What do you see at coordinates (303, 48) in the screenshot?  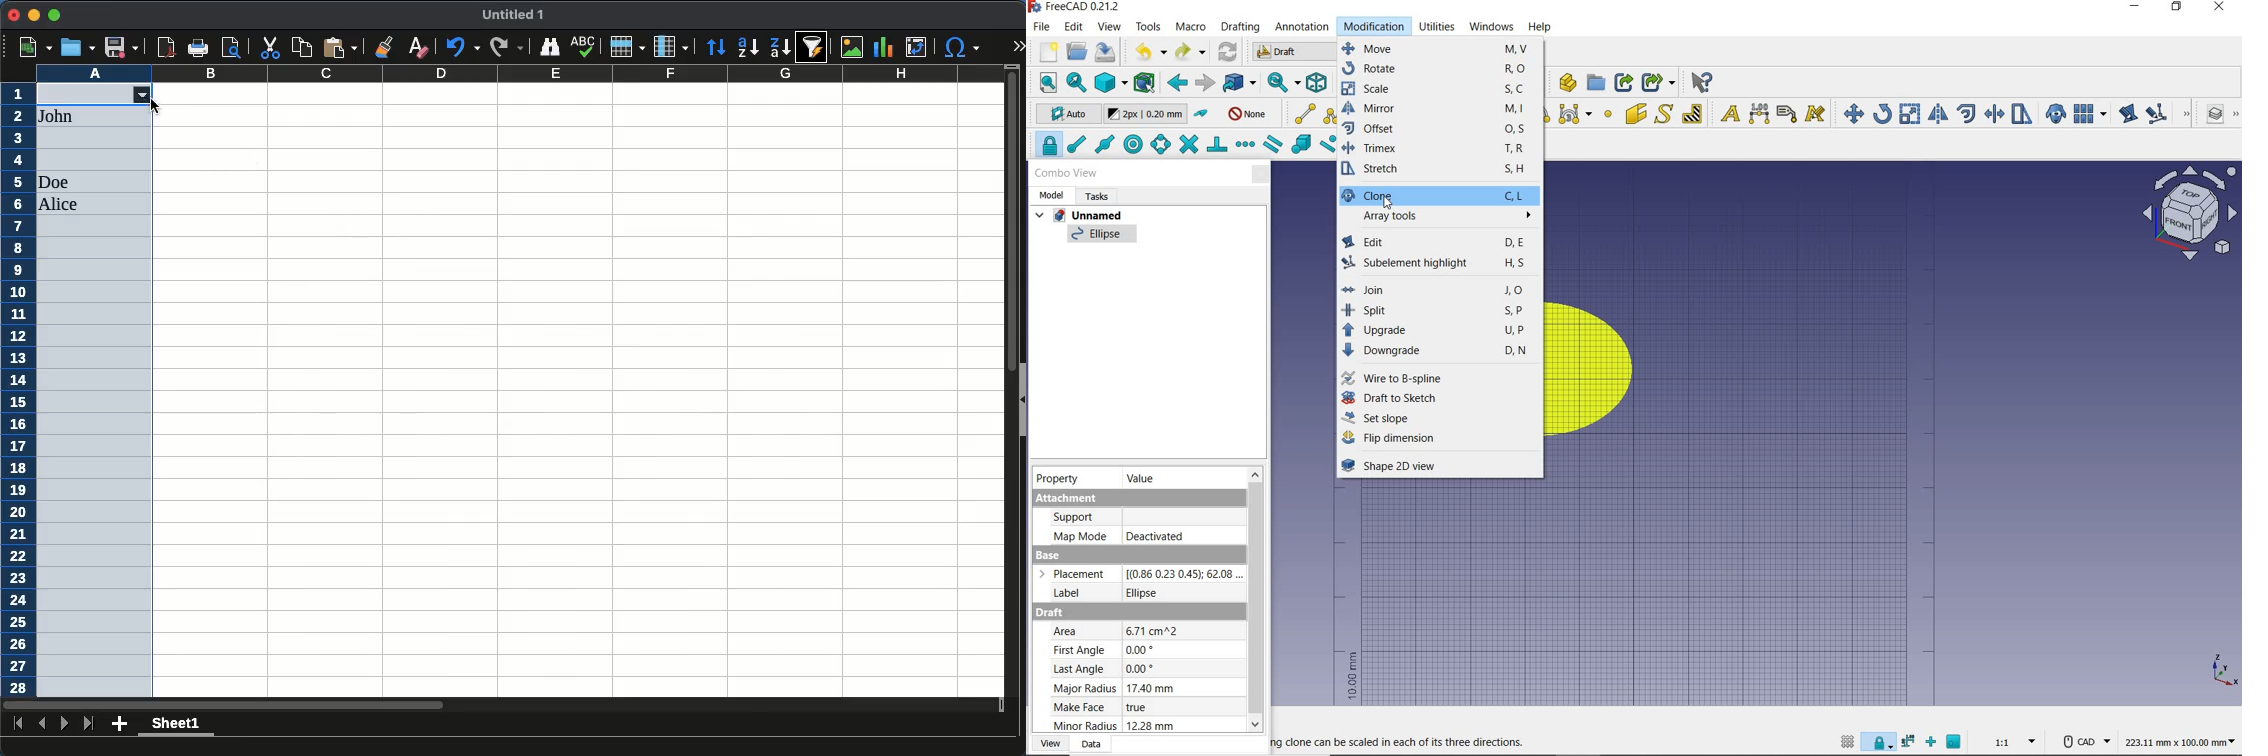 I see `copy` at bounding box center [303, 48].